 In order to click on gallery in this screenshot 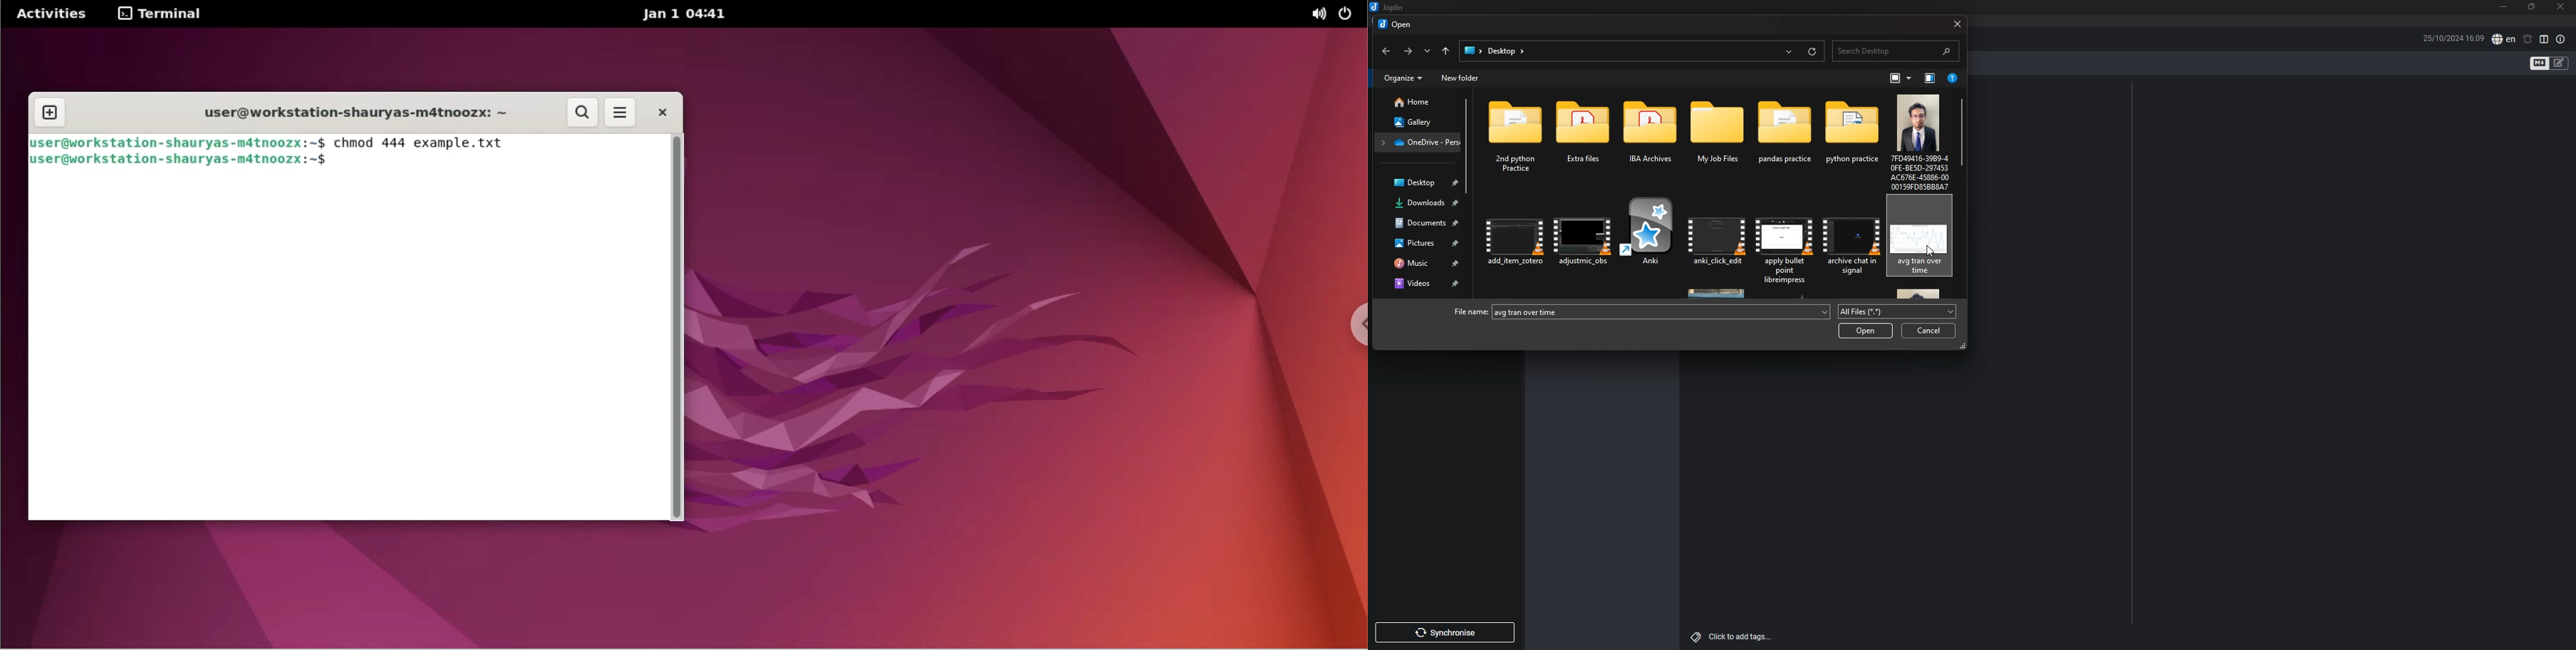, I will do `click(1416, 120)`.